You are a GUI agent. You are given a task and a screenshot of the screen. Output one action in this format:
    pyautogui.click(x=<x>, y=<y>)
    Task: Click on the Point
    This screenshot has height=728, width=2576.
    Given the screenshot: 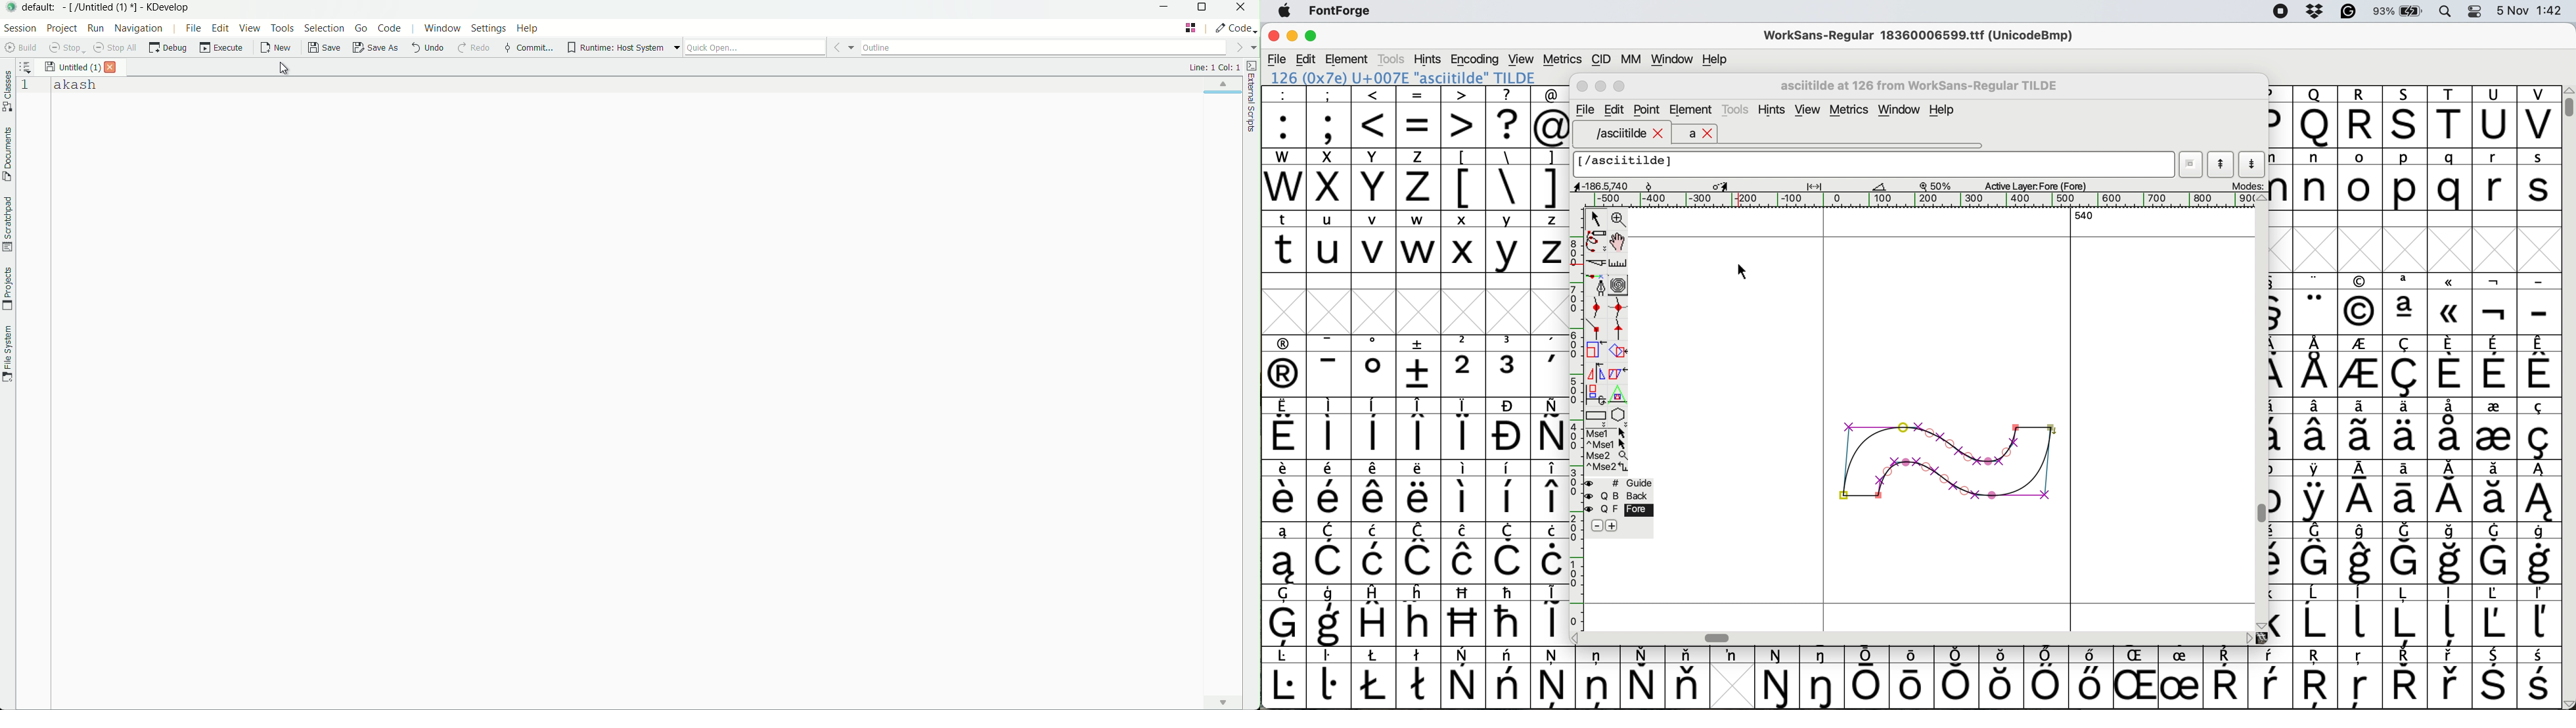 What is the action you would take?
    pyautogui.click(x=1648, y=111)
    